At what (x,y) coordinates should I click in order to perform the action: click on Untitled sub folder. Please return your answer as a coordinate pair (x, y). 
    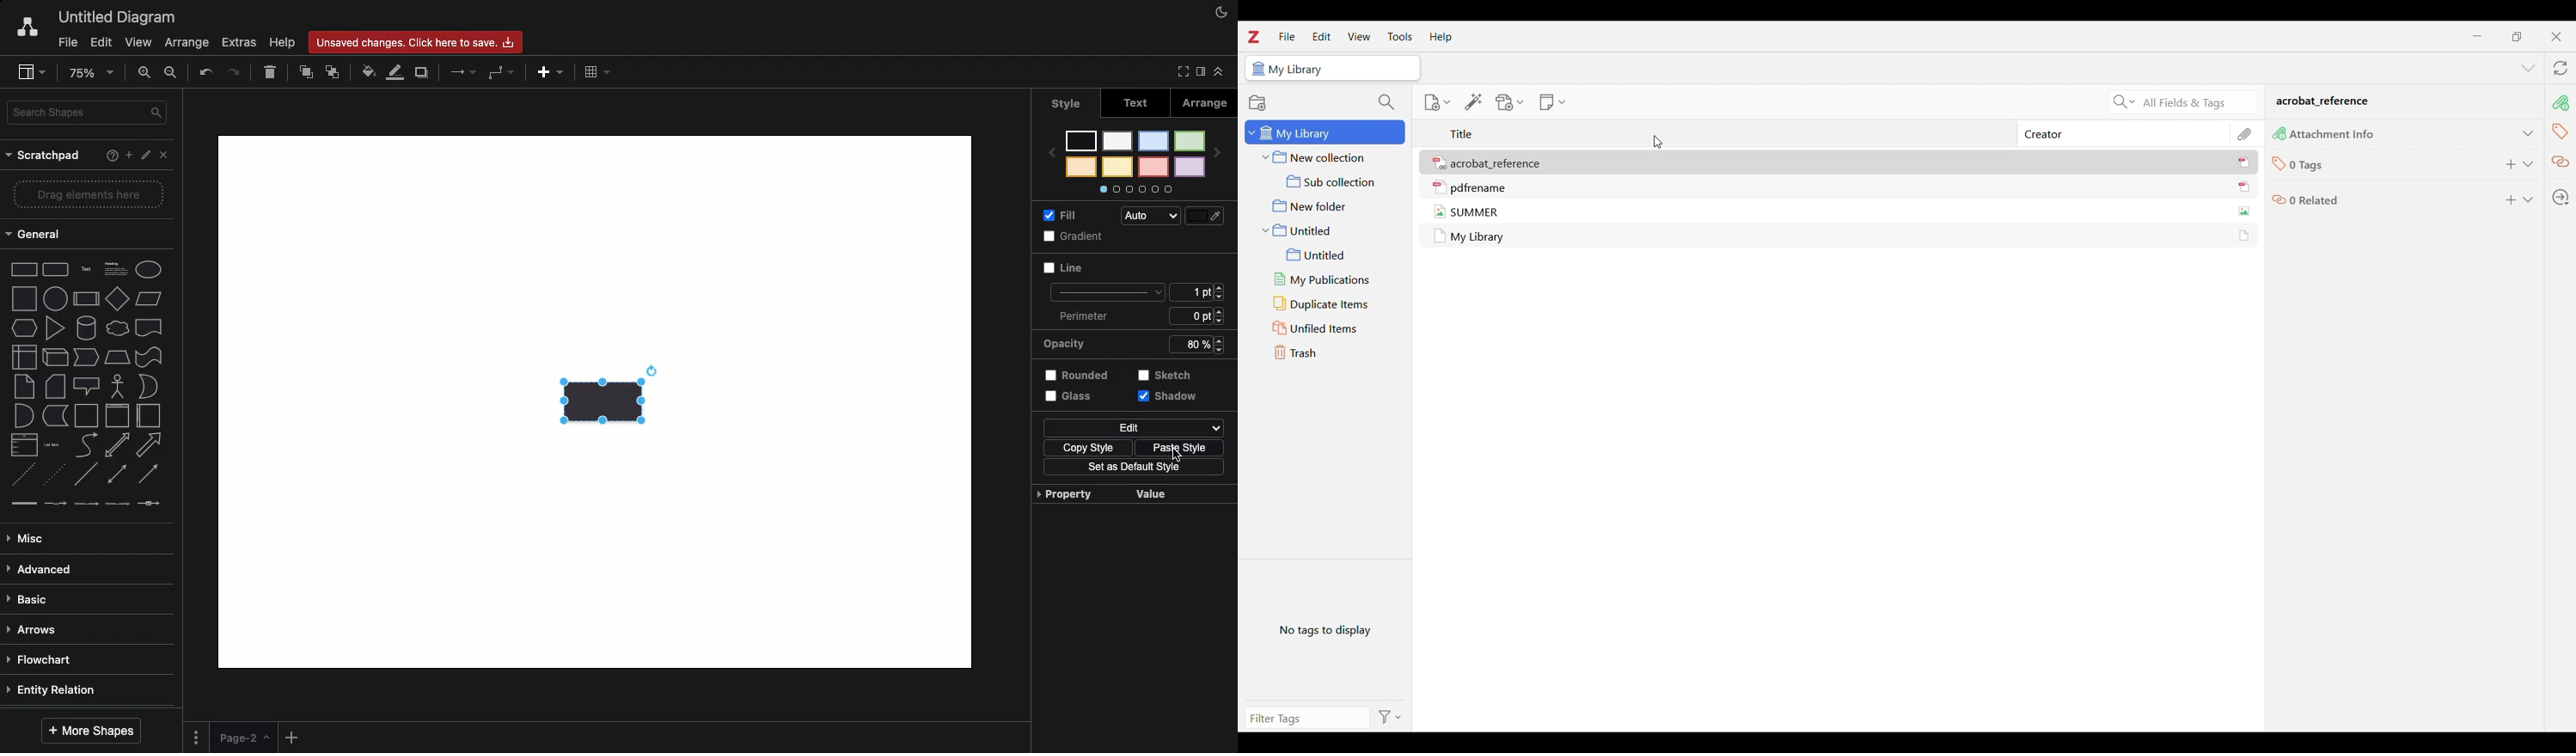
    Looking at the image, I should click on (1330, 255).